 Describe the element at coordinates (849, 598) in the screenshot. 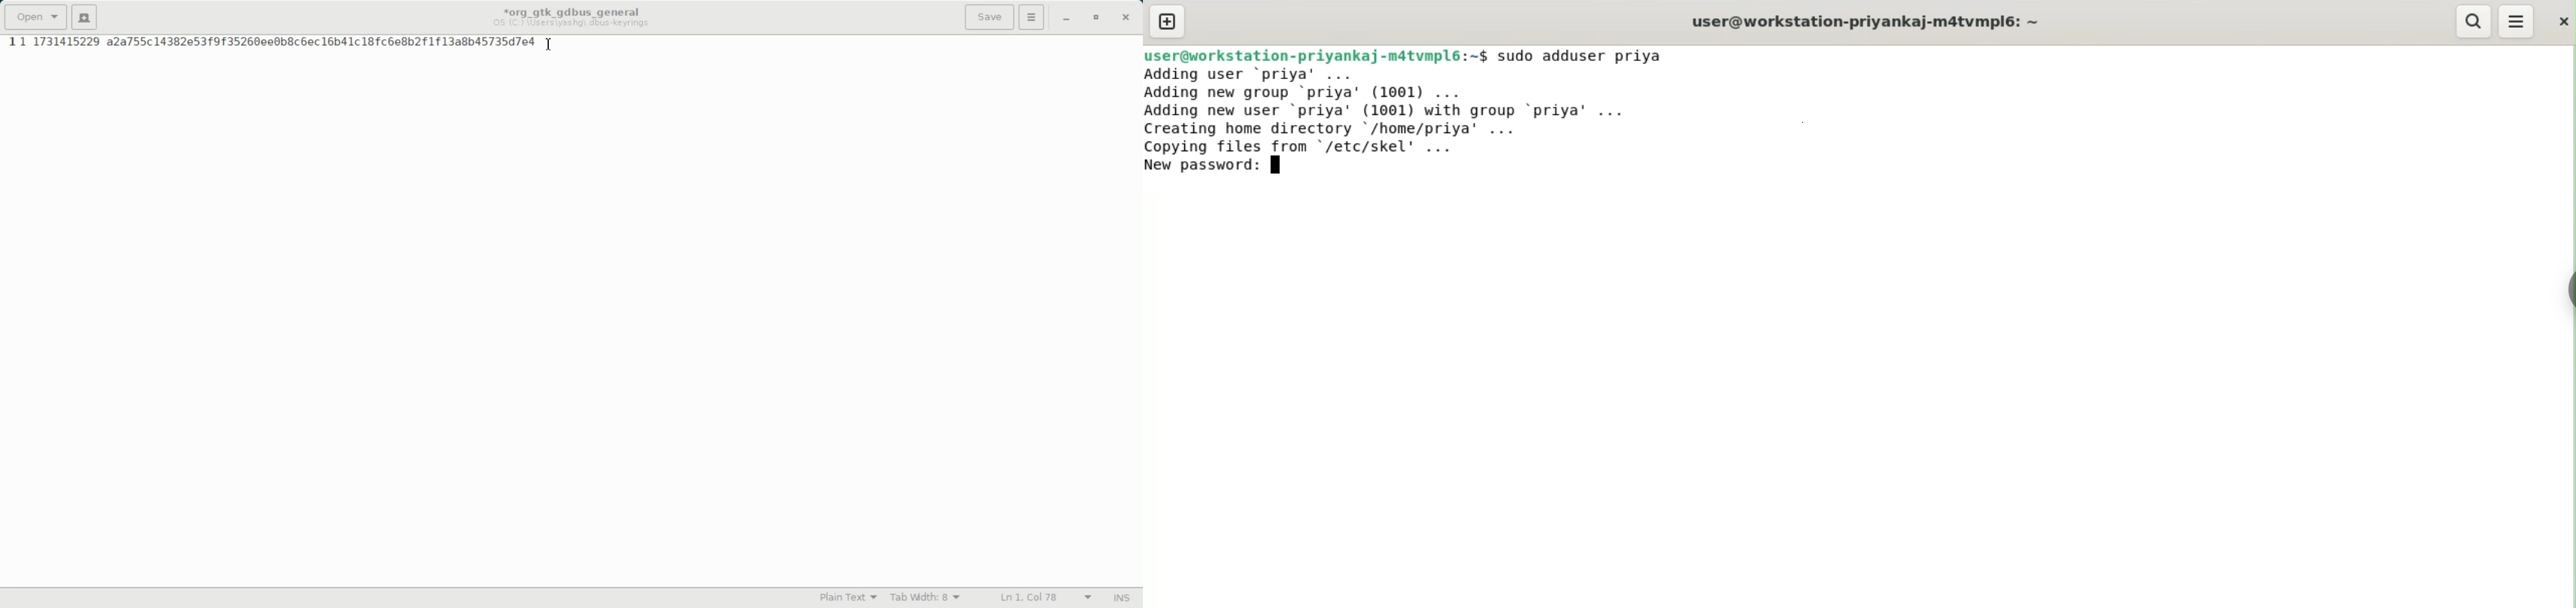

I see `Plain Text` at that location.